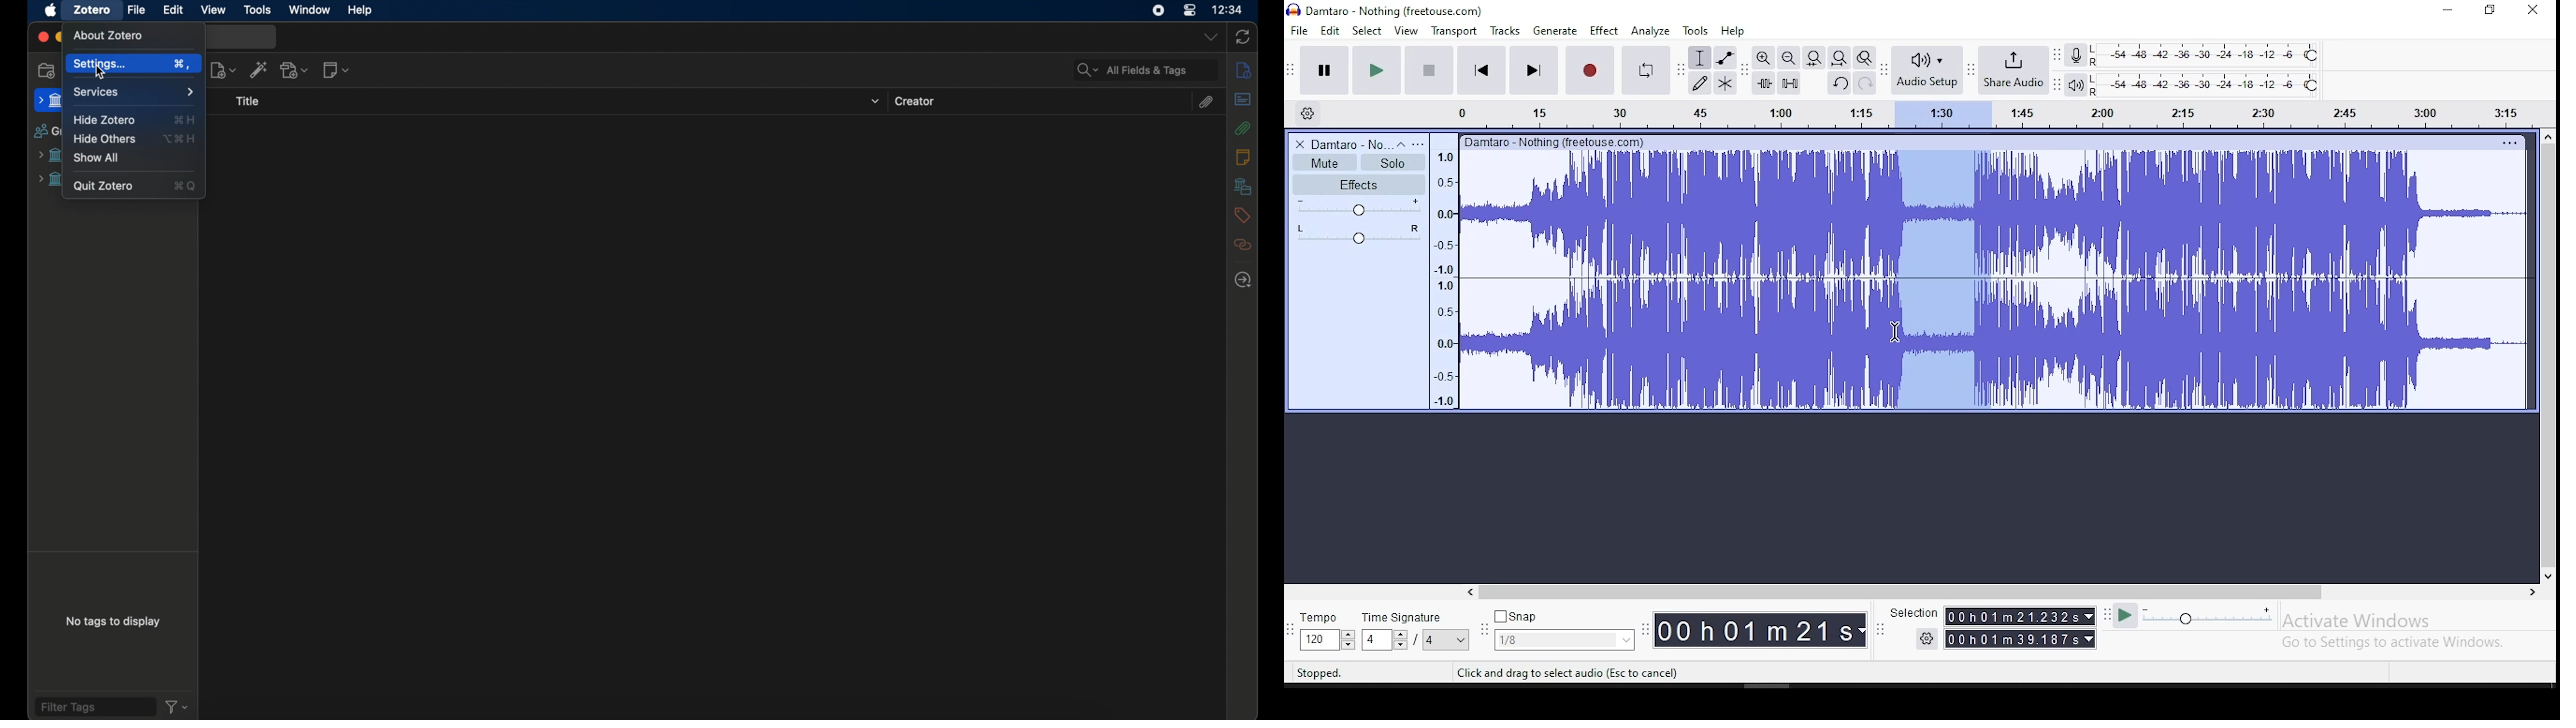 The image size is (2576, 728). I want to click on 00Oh01m 21.232, so click(2011, 616).